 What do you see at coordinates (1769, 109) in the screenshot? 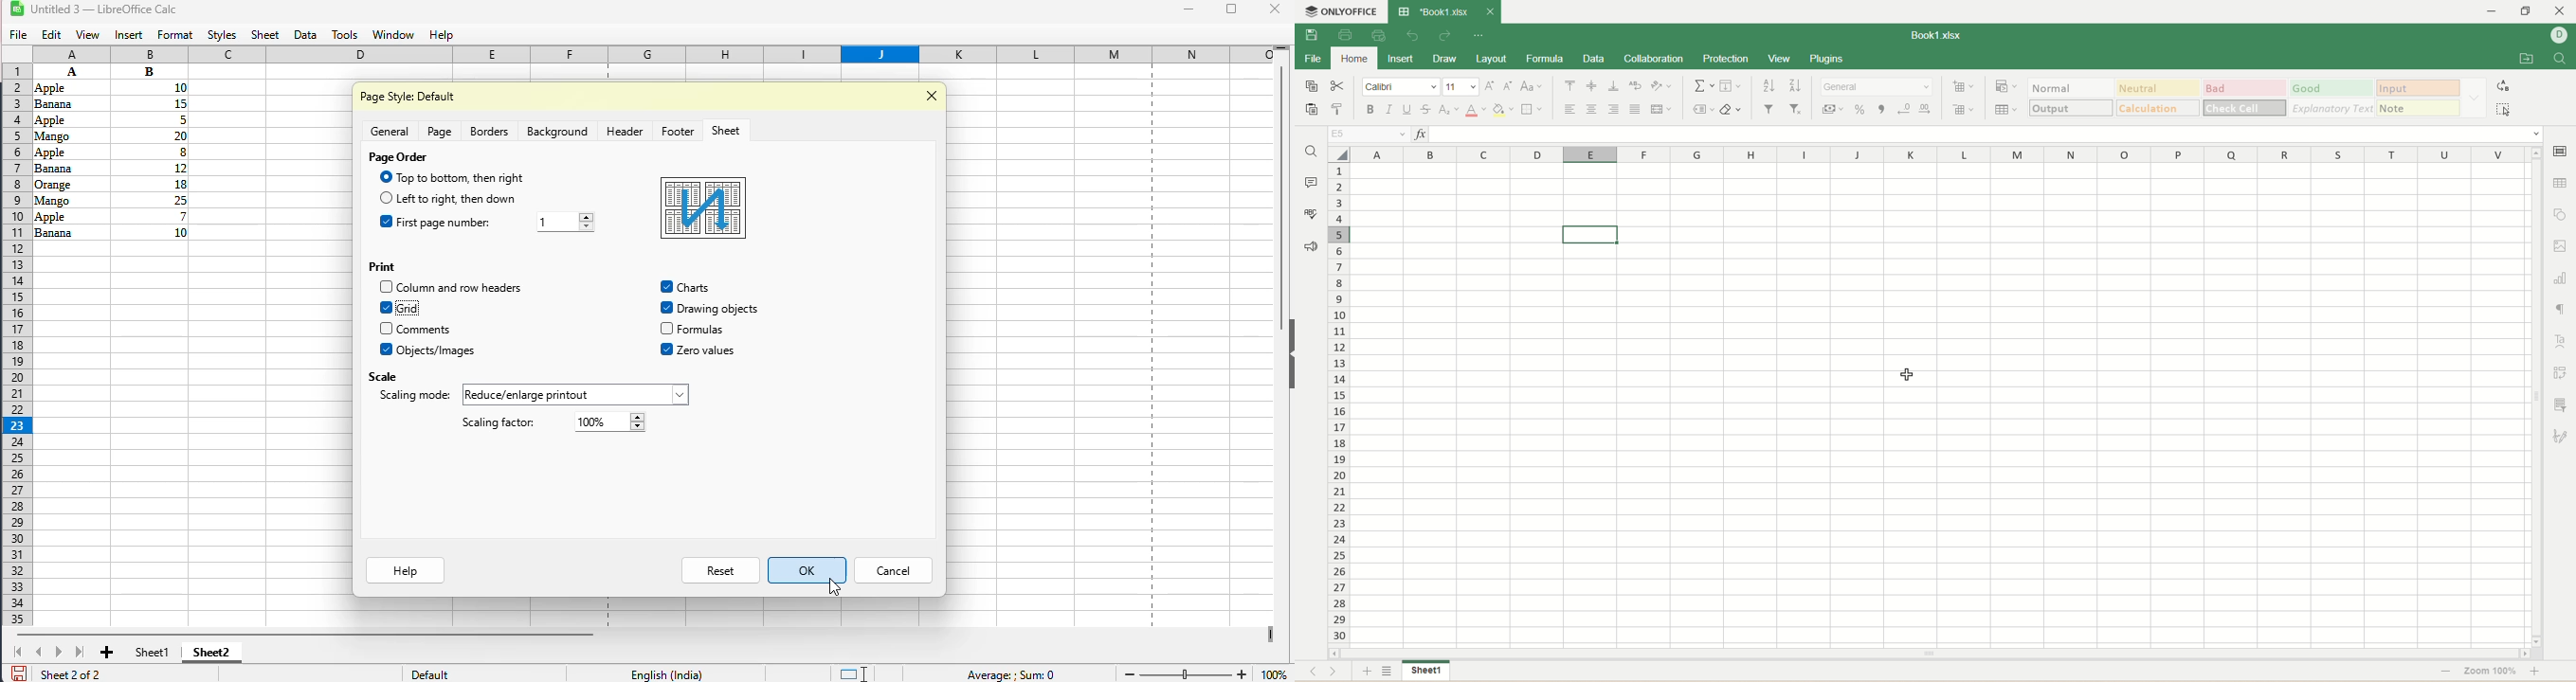
I see `filter` at bounding box center [1769, 109].